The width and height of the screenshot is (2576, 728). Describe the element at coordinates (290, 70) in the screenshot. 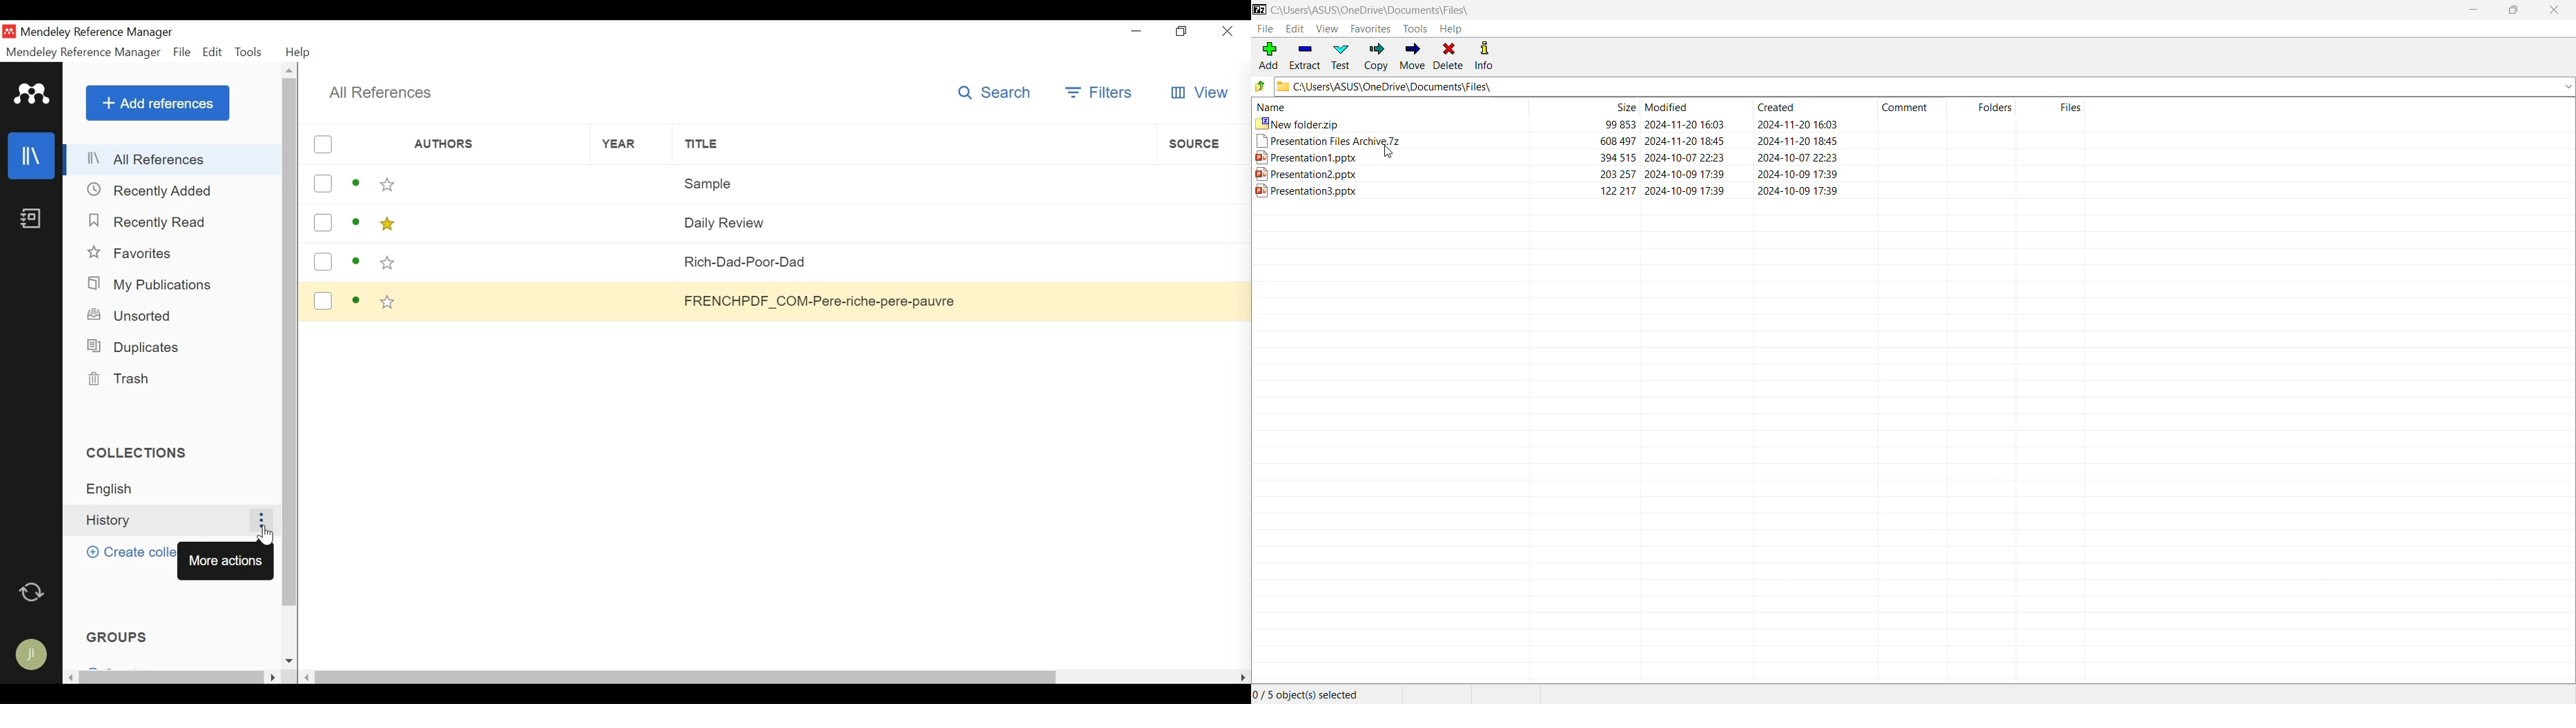

I see `Scroll up` at that location.